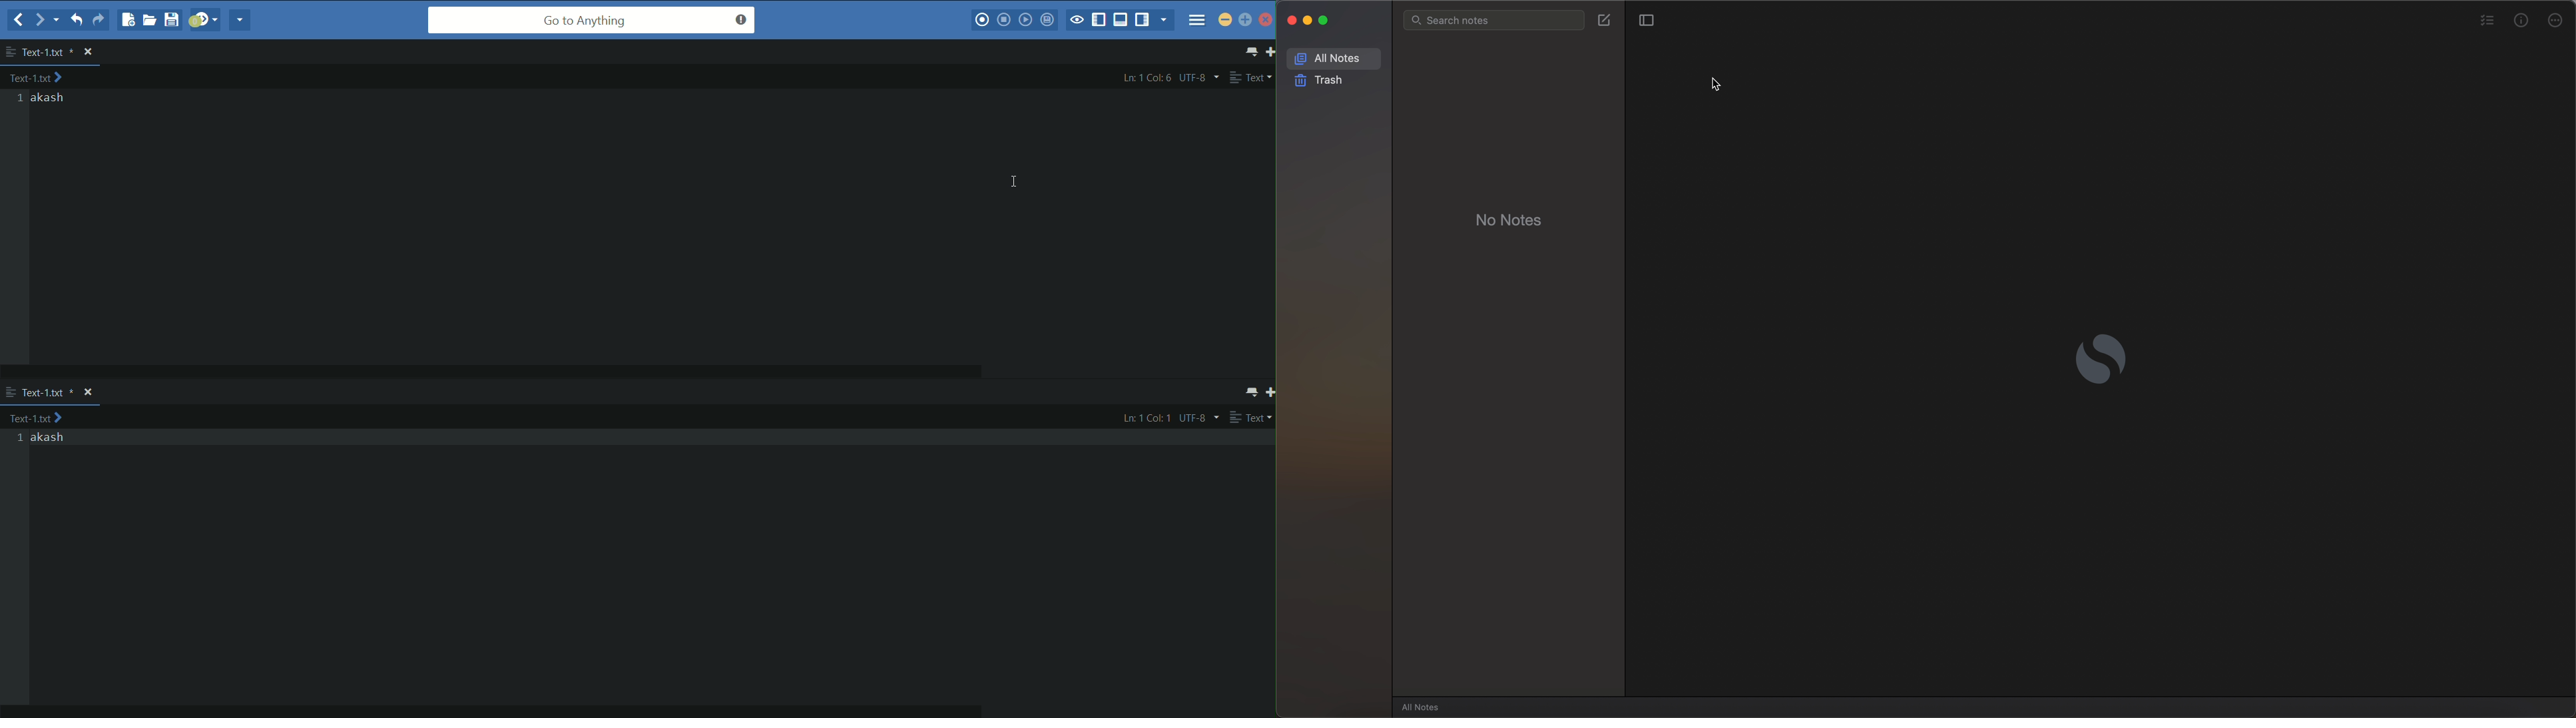  I want to click on redo, so click(98, 20).